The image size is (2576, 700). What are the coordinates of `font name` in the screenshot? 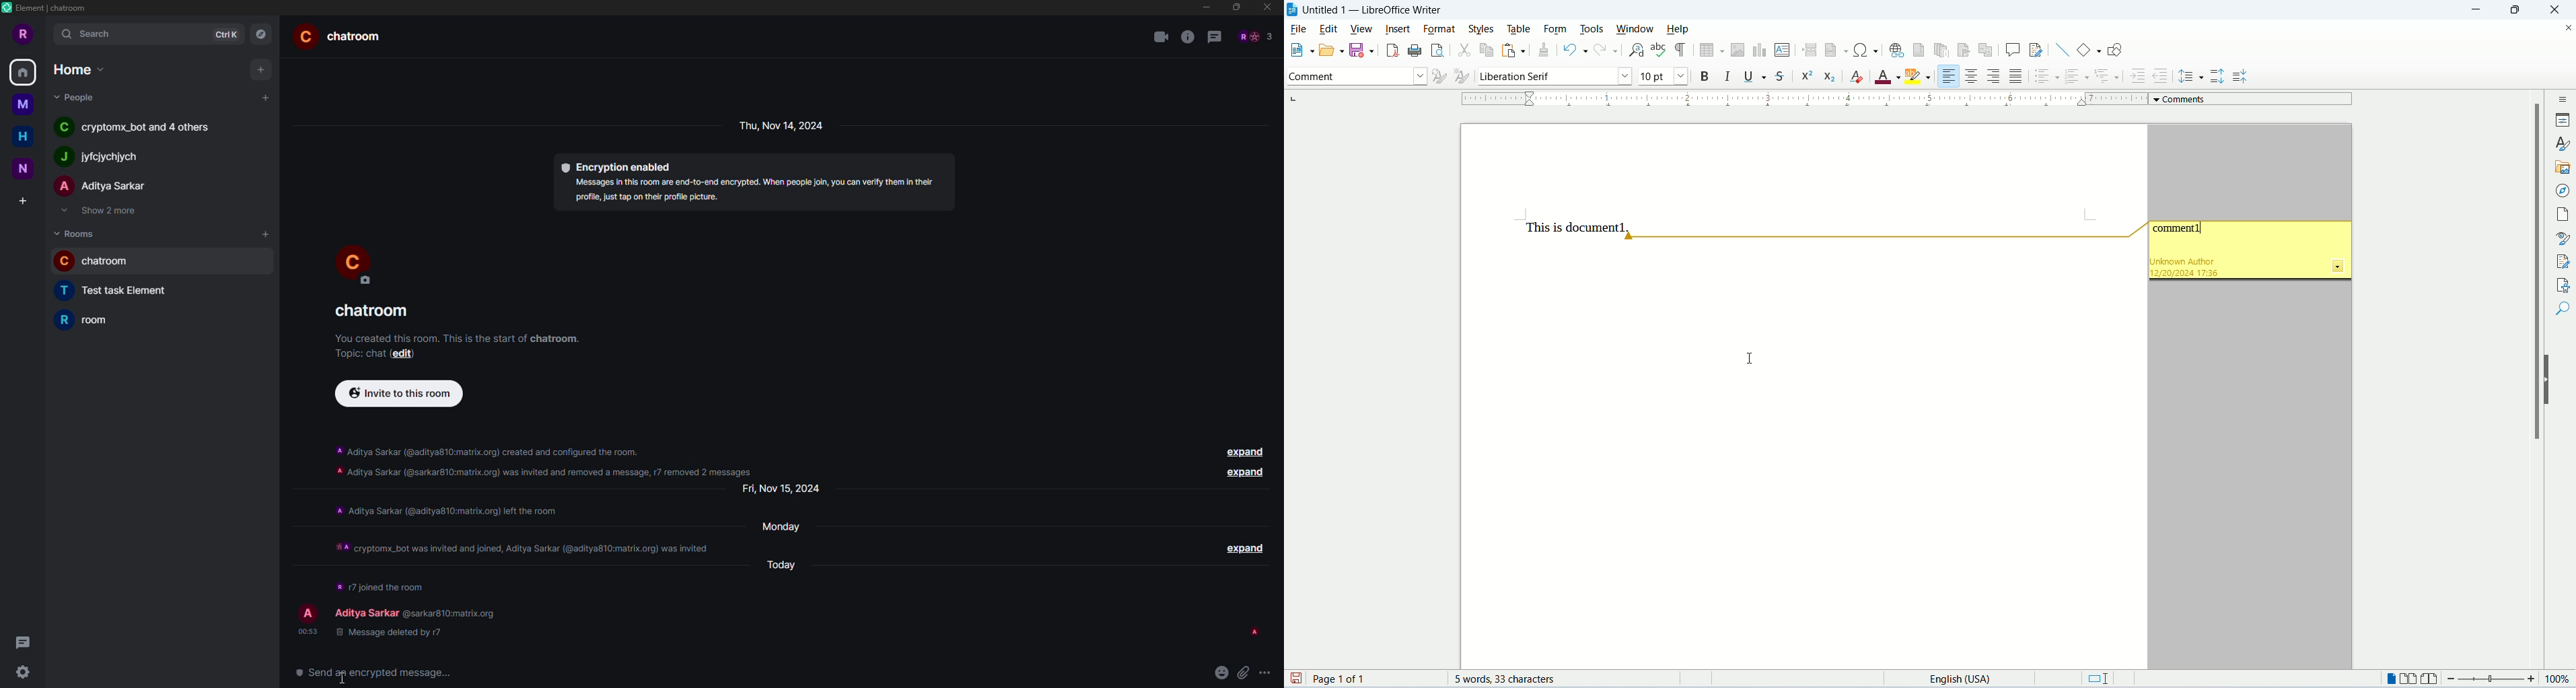 It's located at (1552, 75).